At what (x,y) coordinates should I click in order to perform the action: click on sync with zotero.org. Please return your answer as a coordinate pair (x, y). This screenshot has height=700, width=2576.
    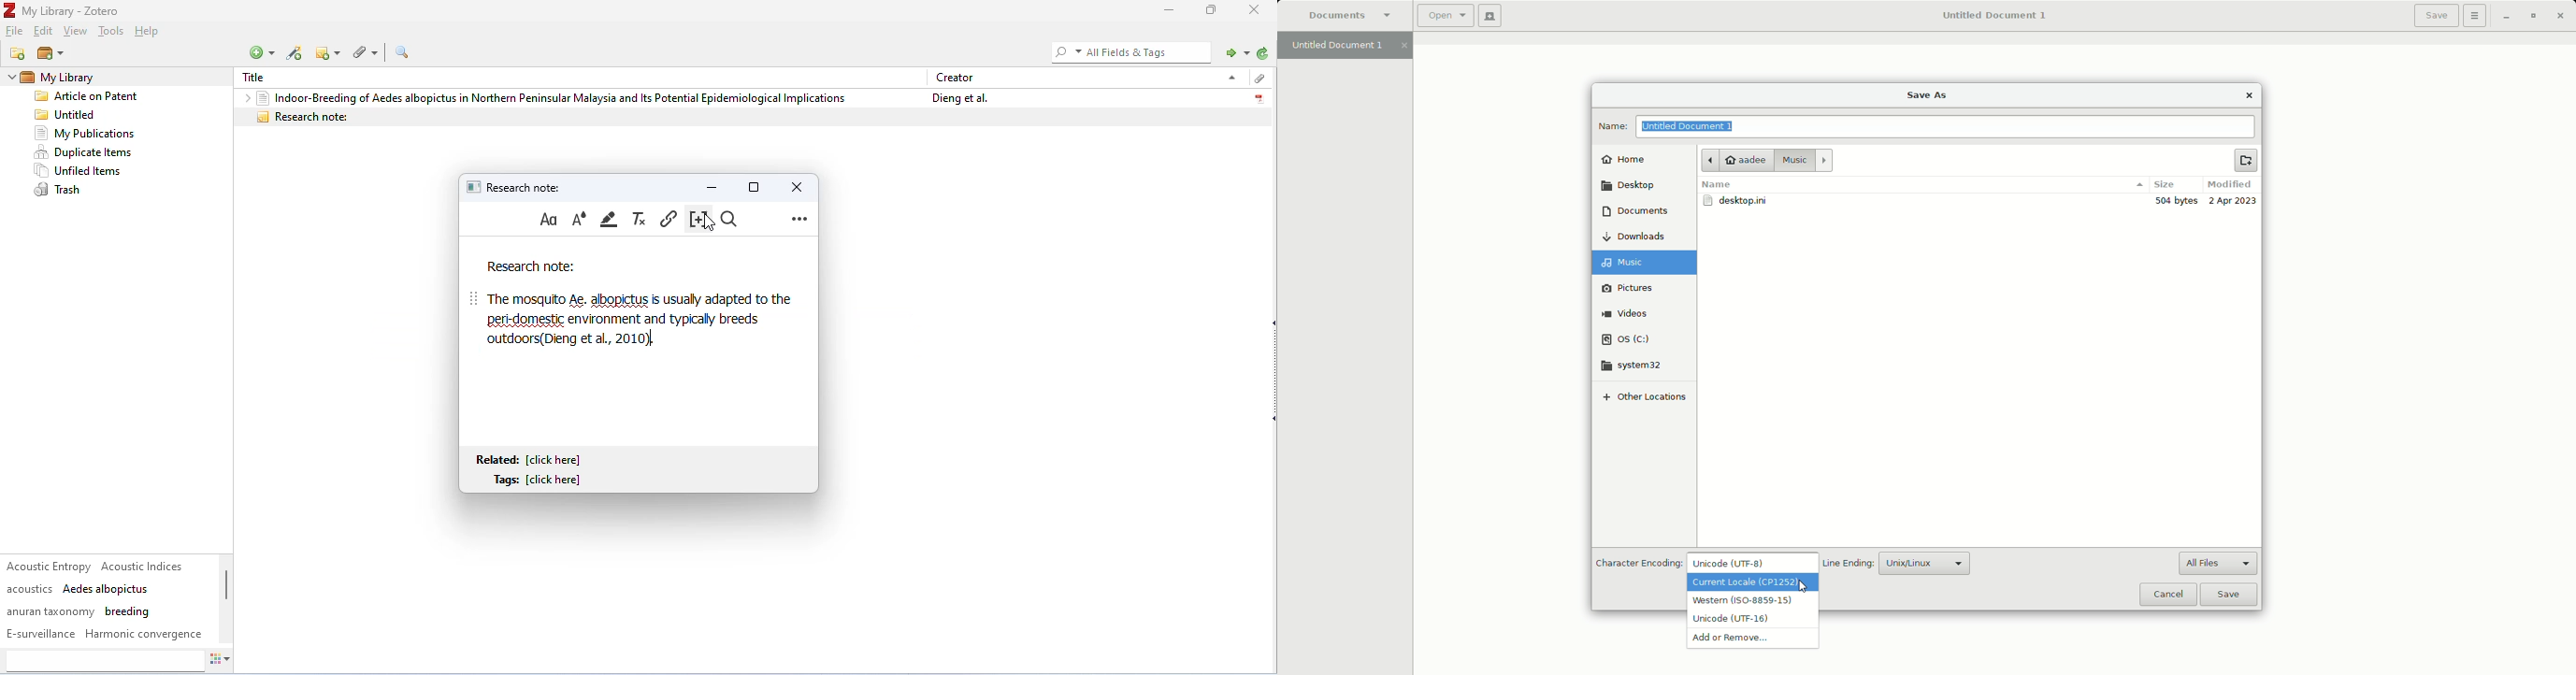
    Looking at the image, I should click on (1263, 53).